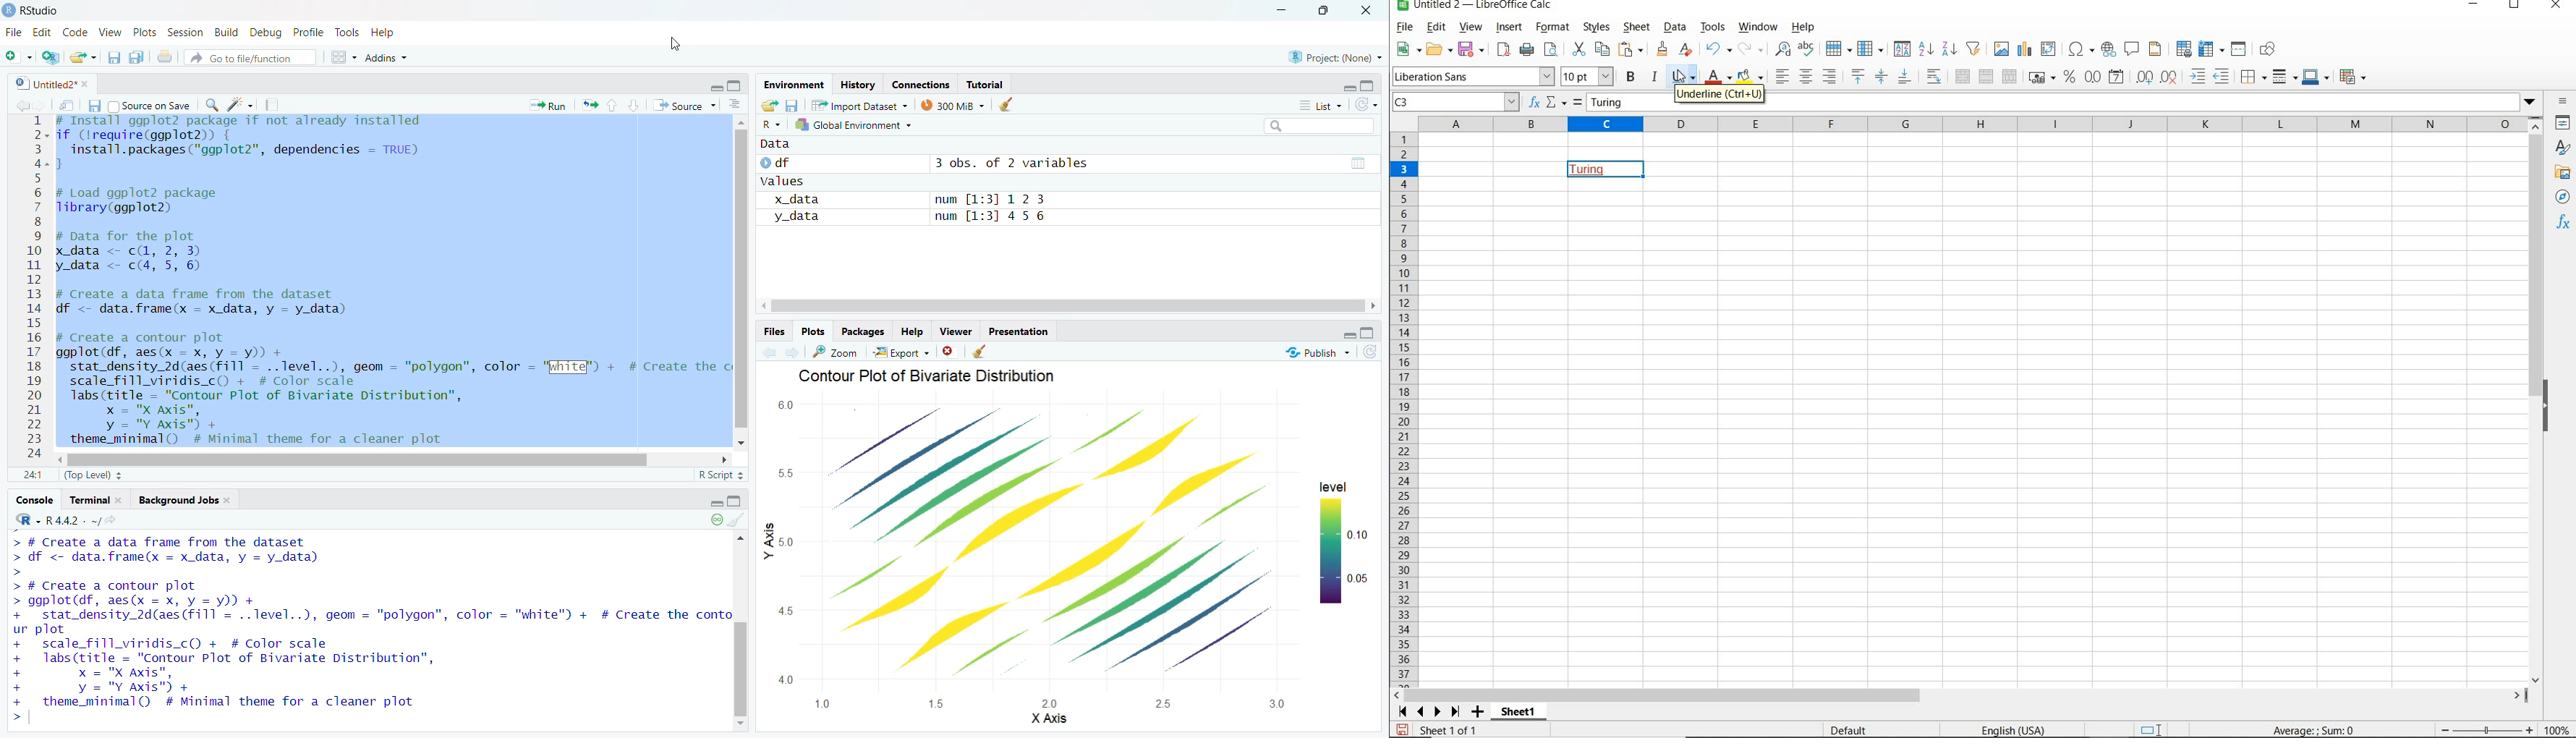  Describe the element at coordinates (2040, 78) in the screenshot. I see `FORMAT AS CURRENCY` at that location.